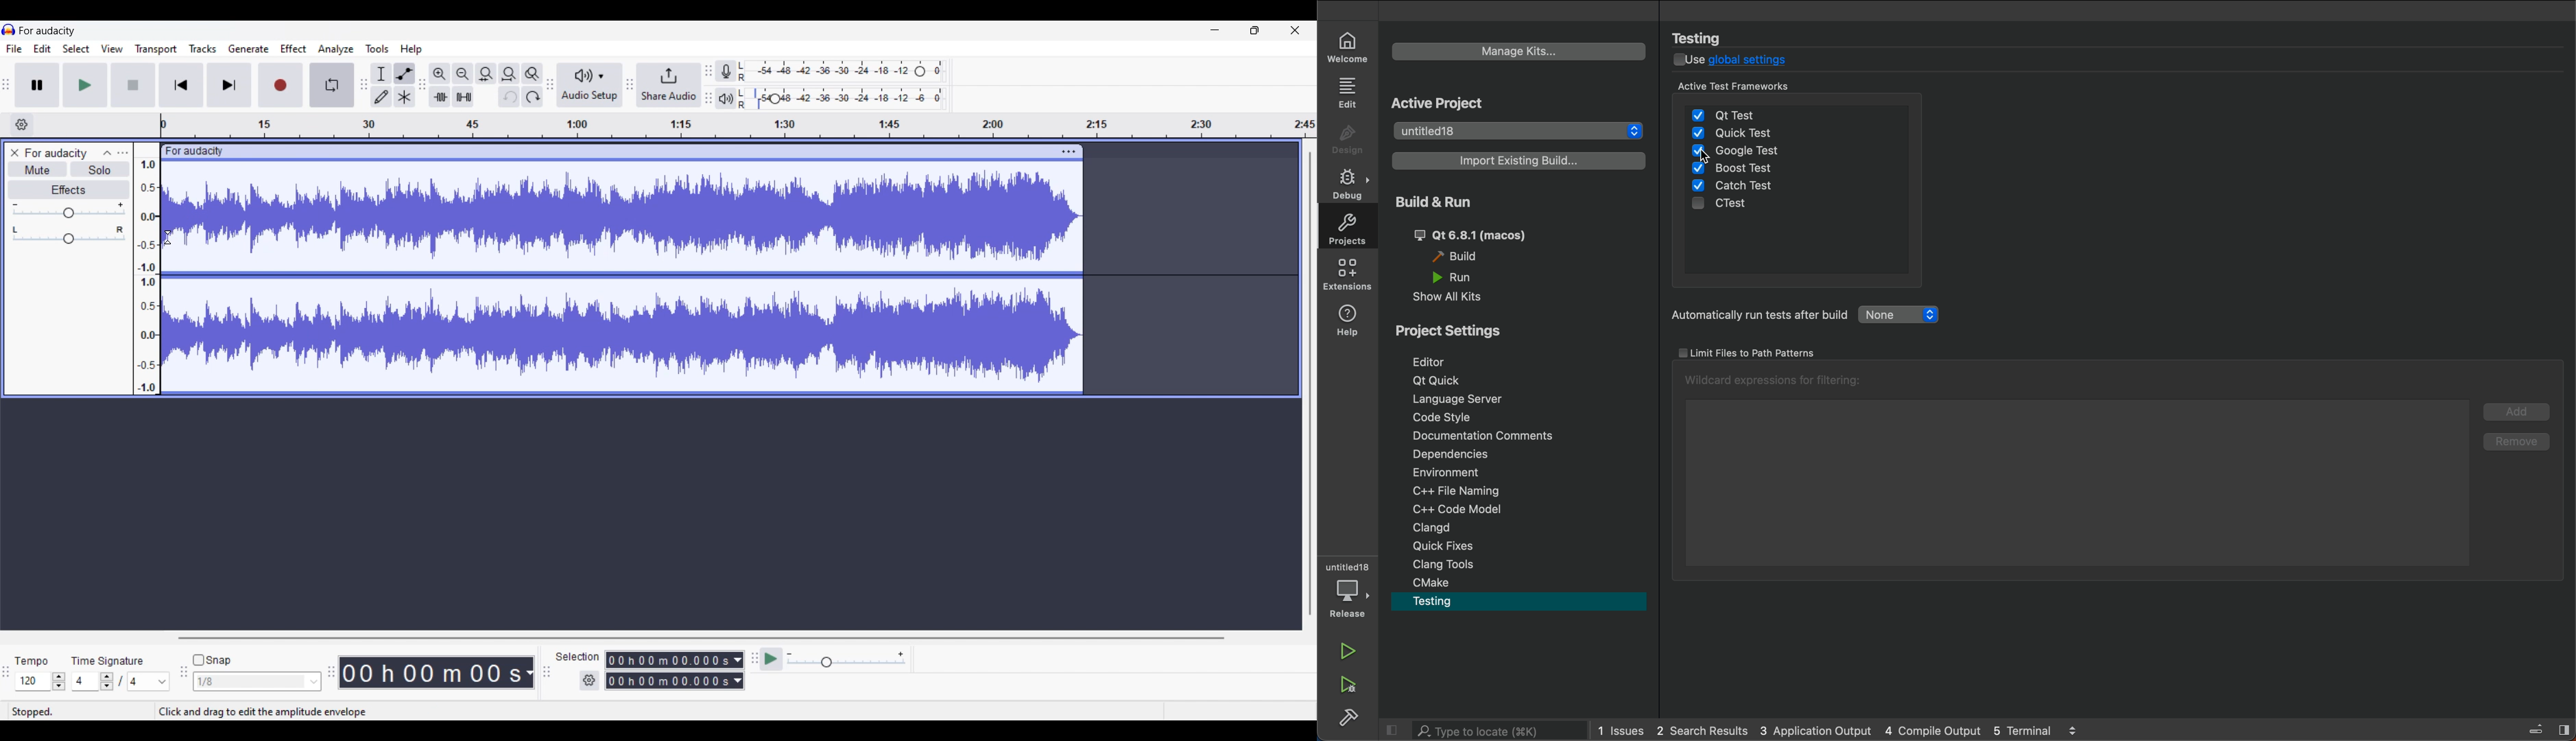 This screenshot has height=756, width=2576. What do you see at coordinates (1069, 152) in the screenshot?
I see `Track settings` at bounding box center [1069, 152].